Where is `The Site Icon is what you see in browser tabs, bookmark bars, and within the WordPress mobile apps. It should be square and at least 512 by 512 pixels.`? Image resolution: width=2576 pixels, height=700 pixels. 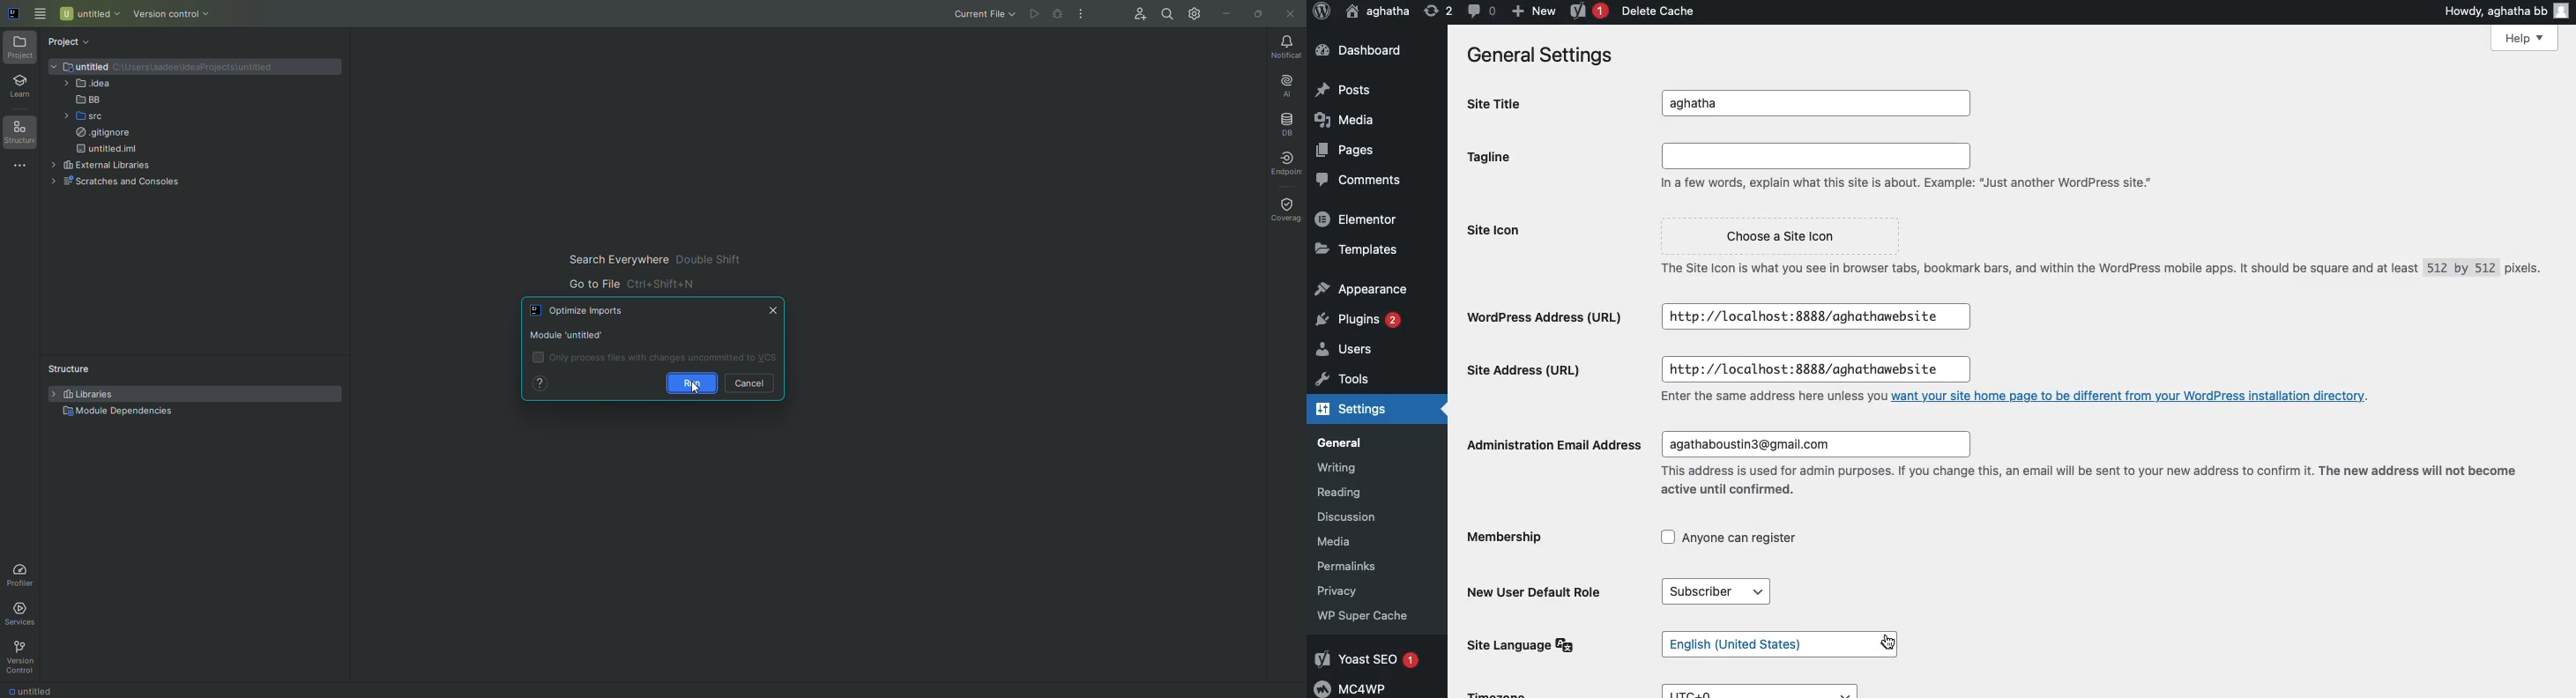 The Site Icon is what you see in browser tabs, bookmark bars, and within the WordPress mobile apps. It should be square and at least 512 by 512 pixels. is located at coordinates (2095, 274).